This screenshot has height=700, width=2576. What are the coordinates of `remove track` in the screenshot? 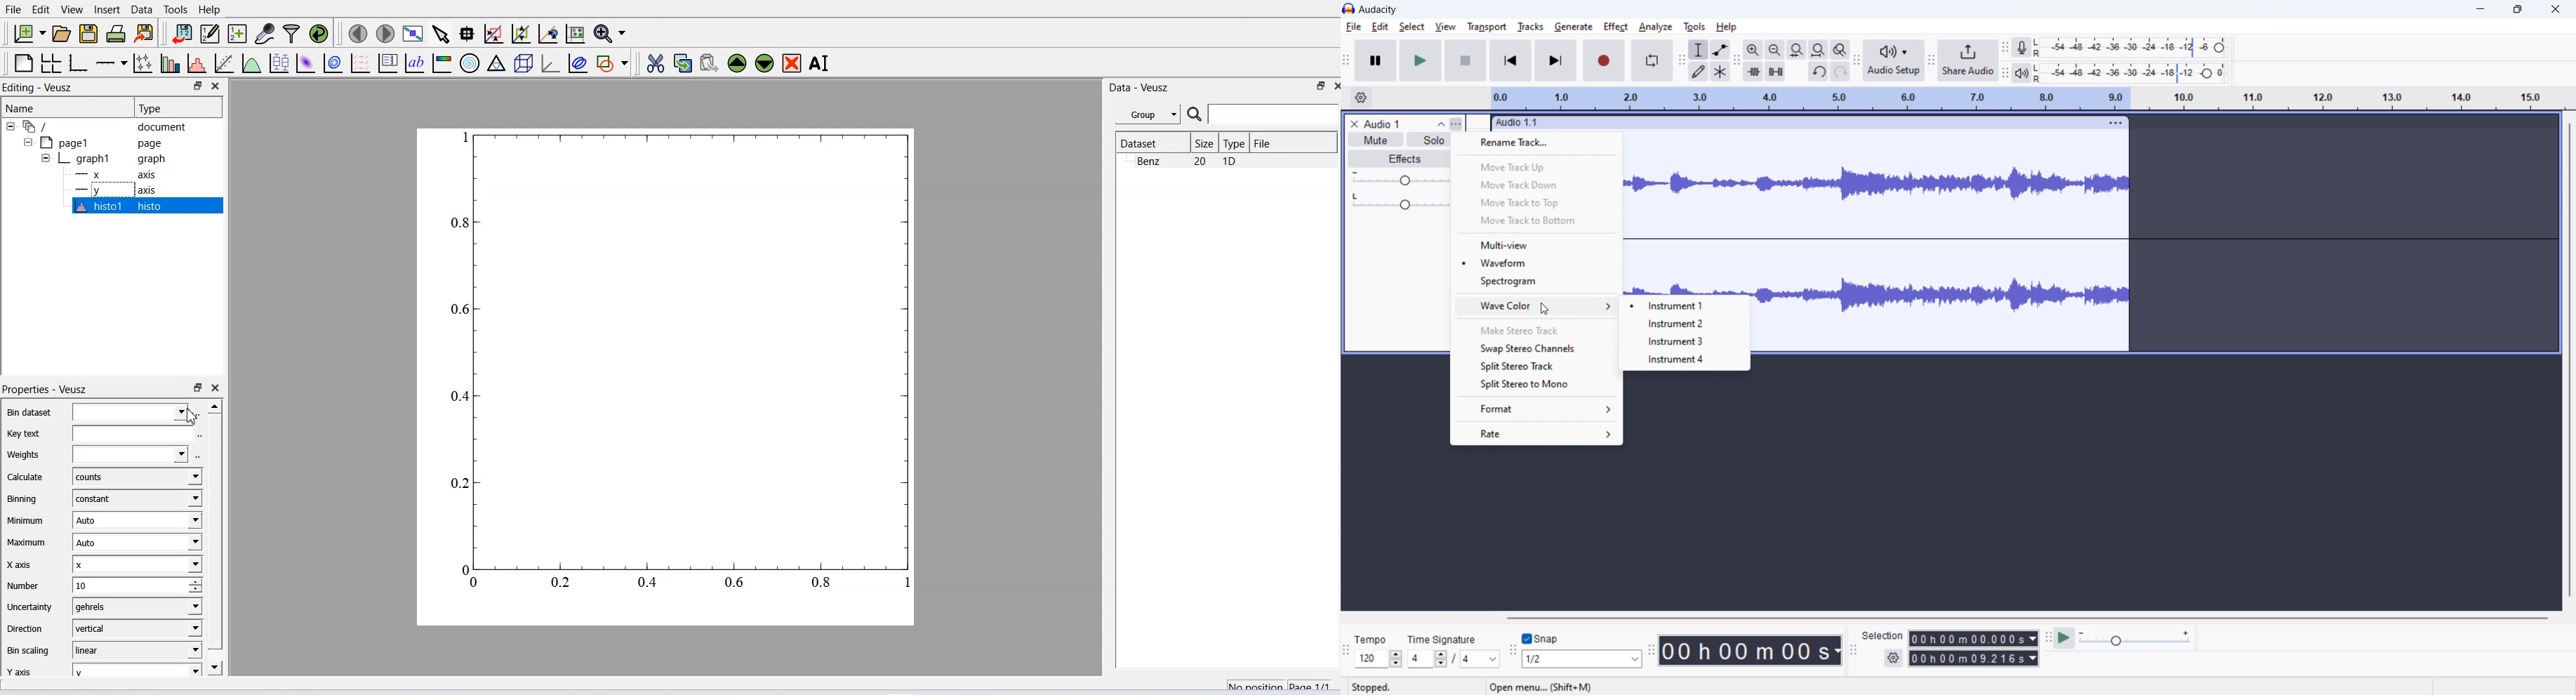 It's located at (1354, 124).